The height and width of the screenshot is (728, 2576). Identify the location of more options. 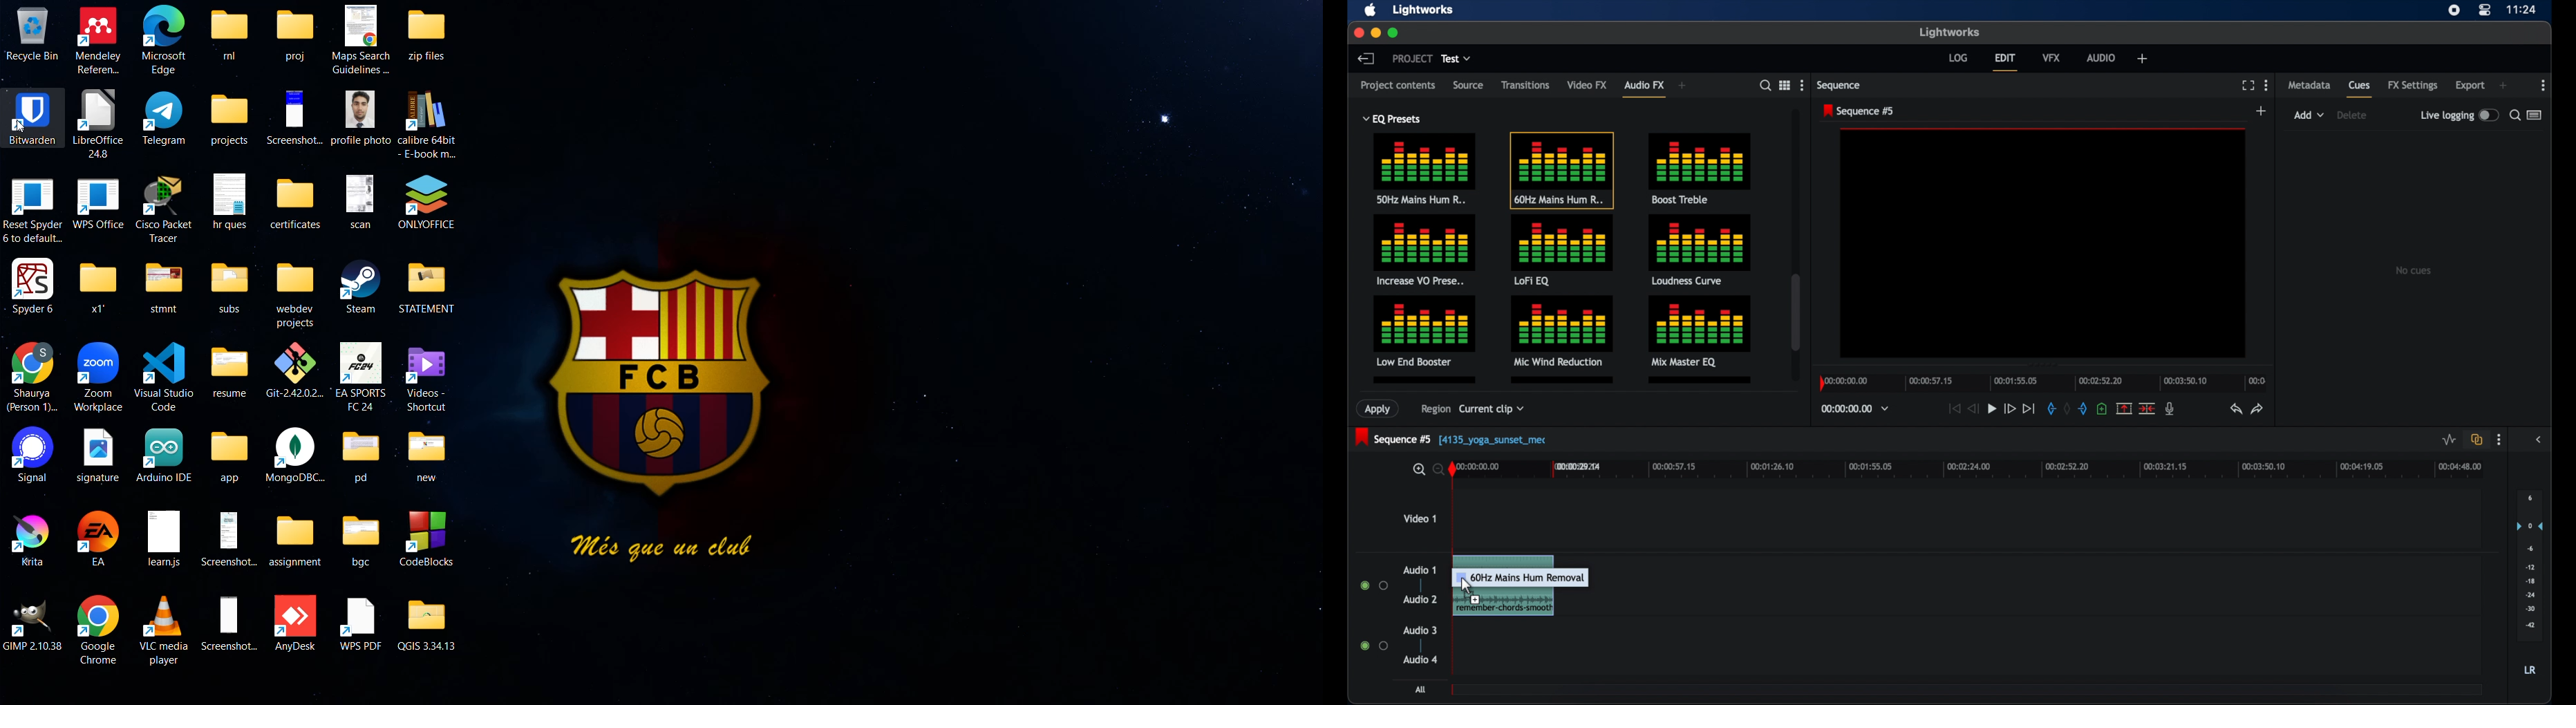
(2544, 86).